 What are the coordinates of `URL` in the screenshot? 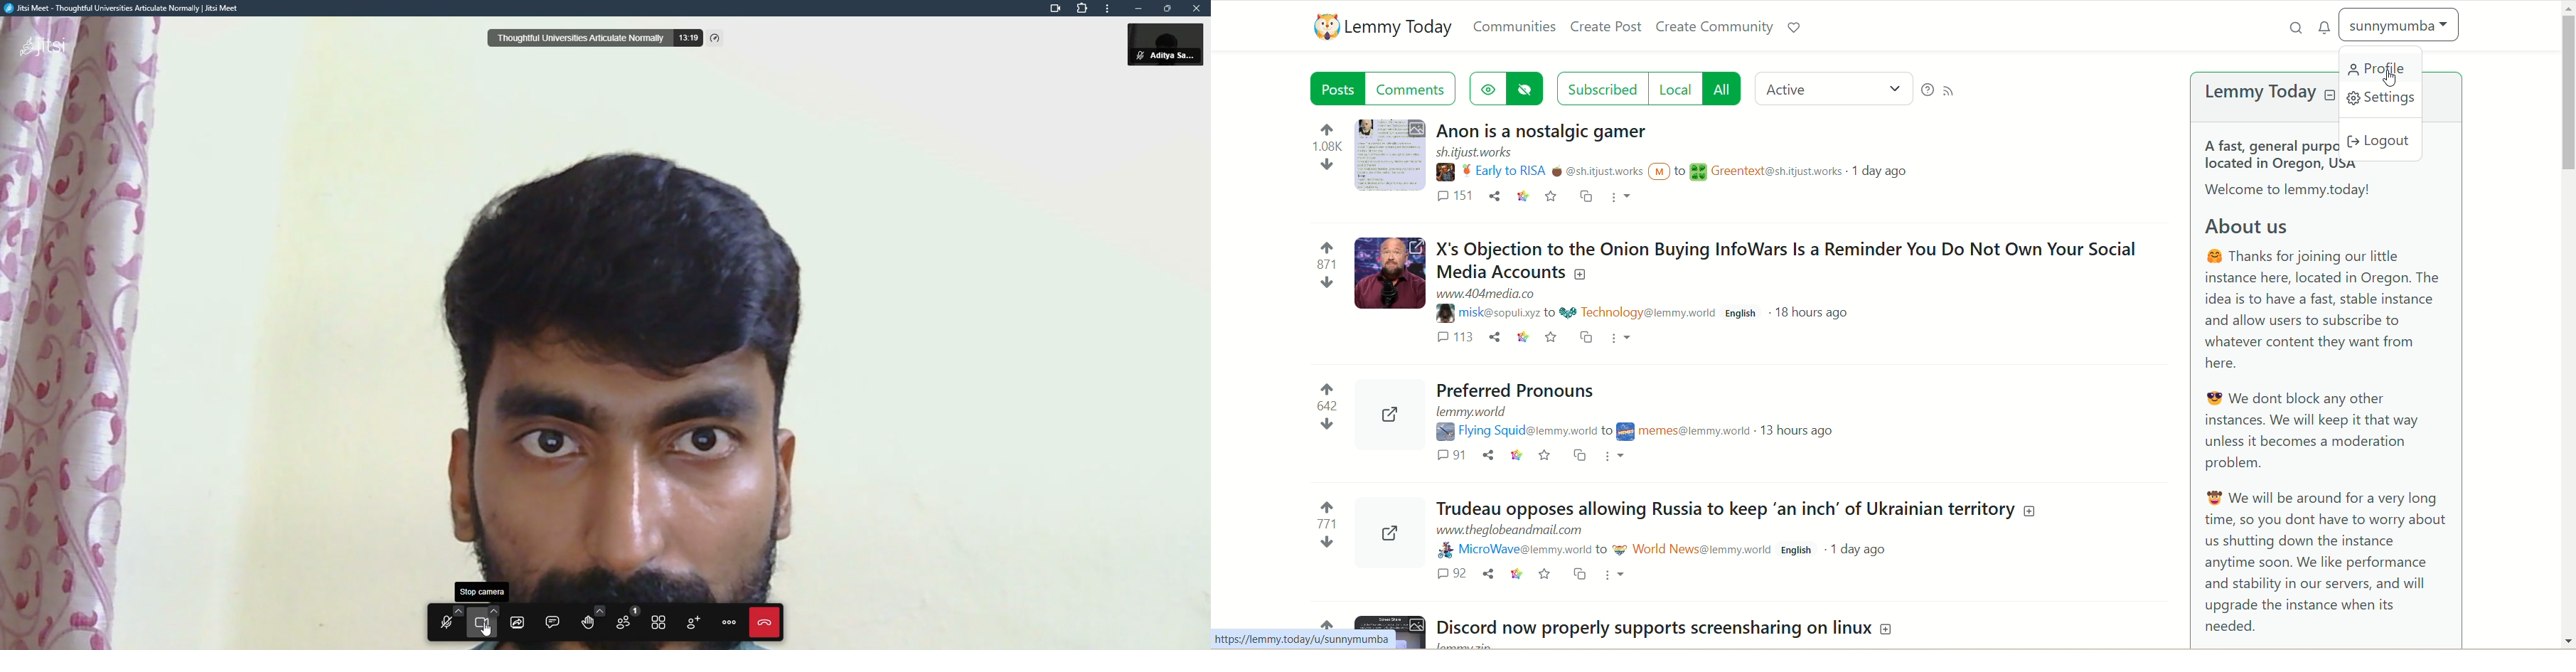 It's located at (1468, 412).